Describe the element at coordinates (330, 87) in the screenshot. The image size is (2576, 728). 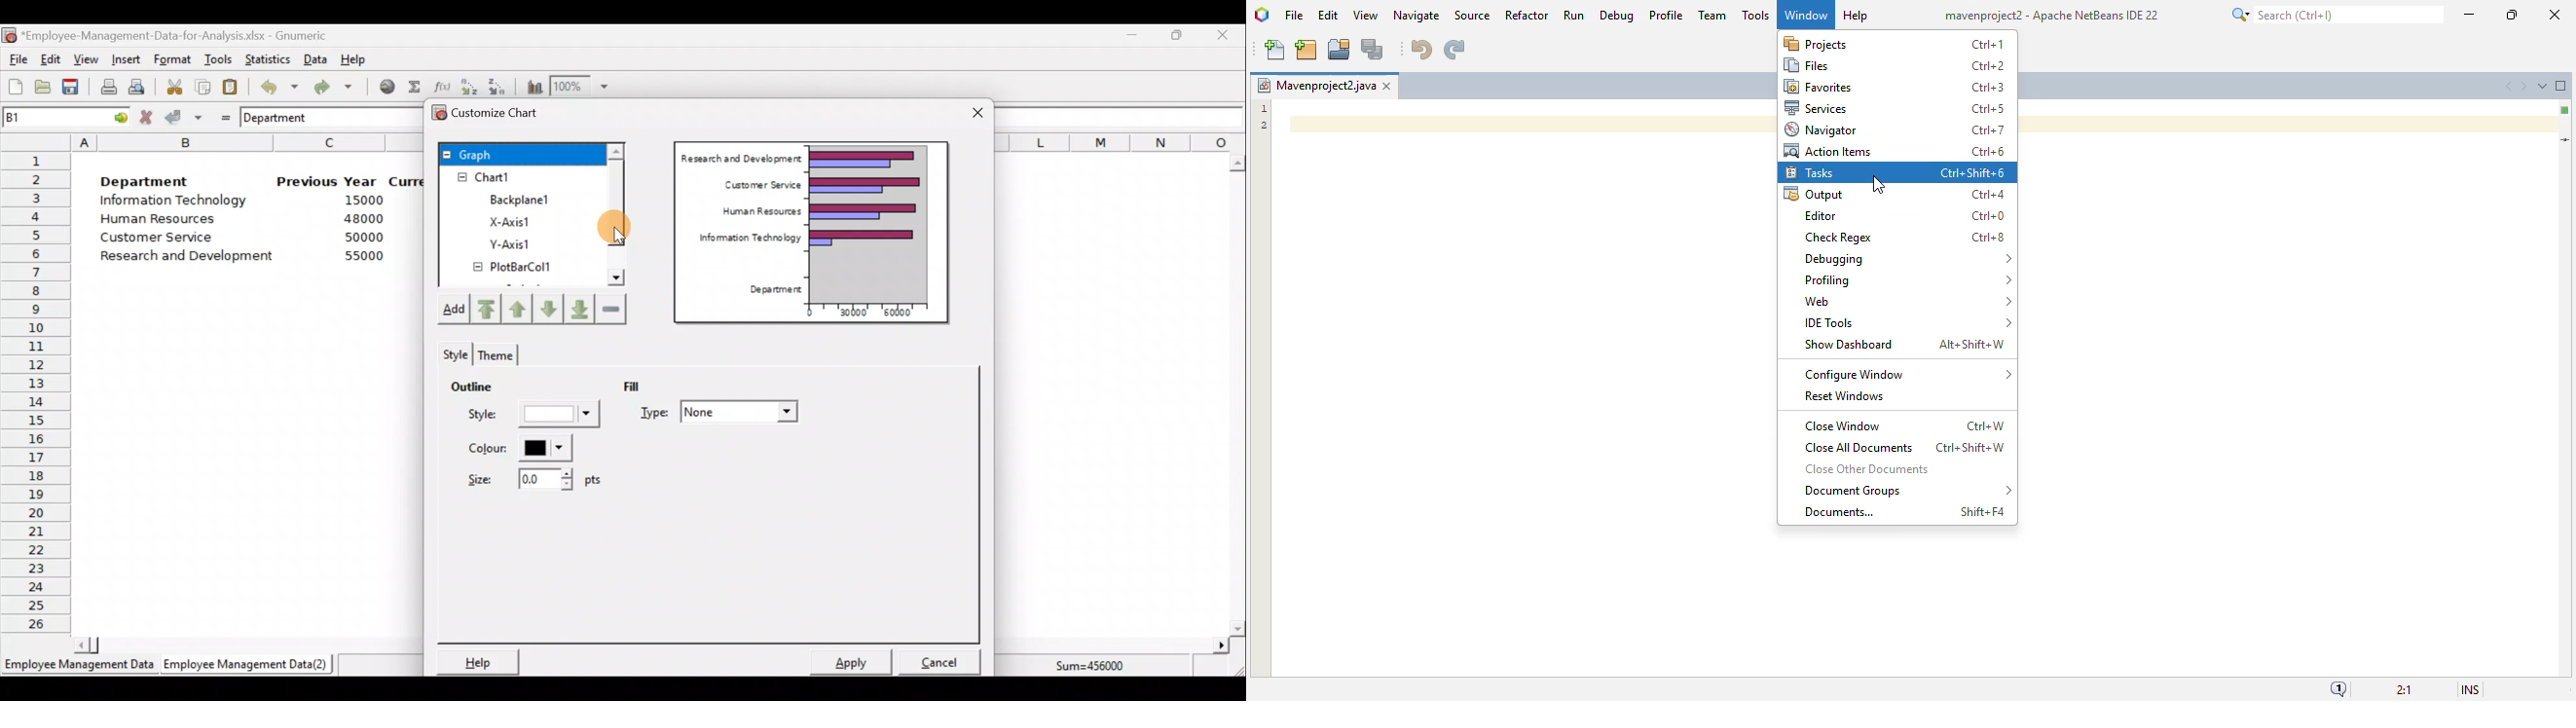
I see `Redo undone action` at that location.